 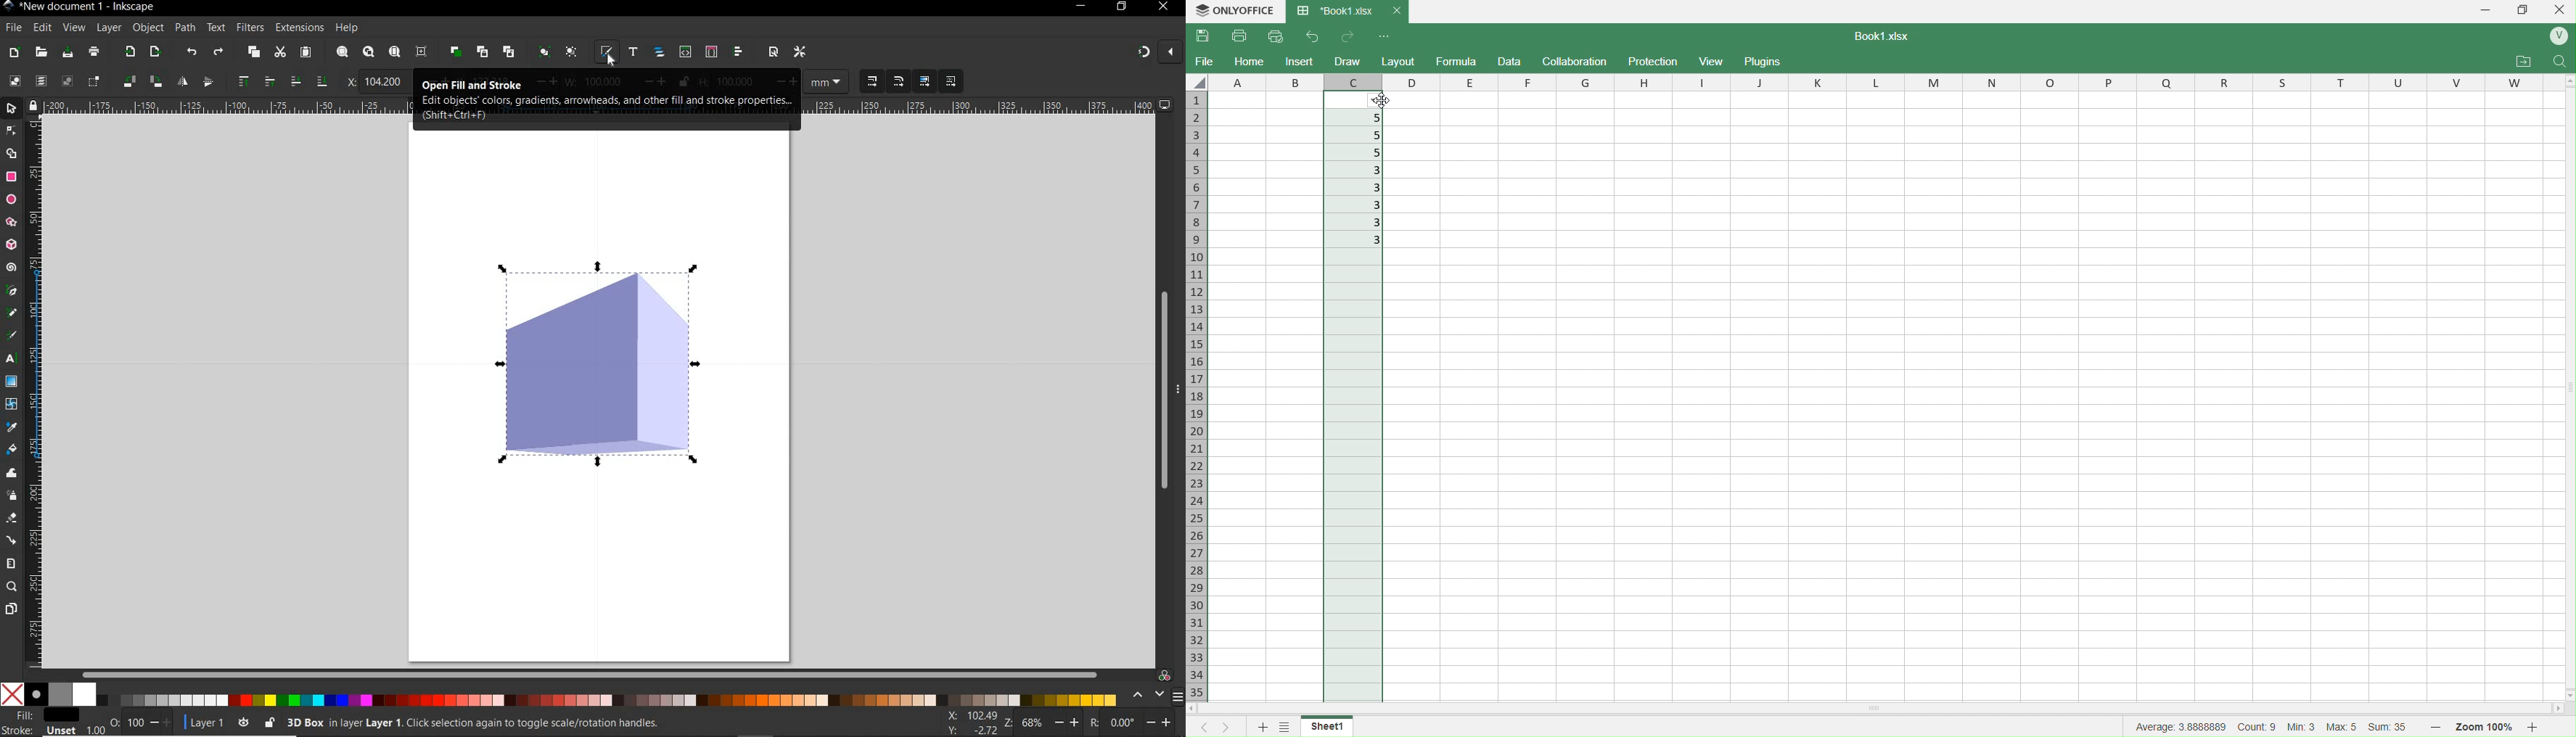 What do you see at coordinates (899, 81) in the screenshot?
I see `WHENSCALING OBJECTS` at bounding box center [899, 81].